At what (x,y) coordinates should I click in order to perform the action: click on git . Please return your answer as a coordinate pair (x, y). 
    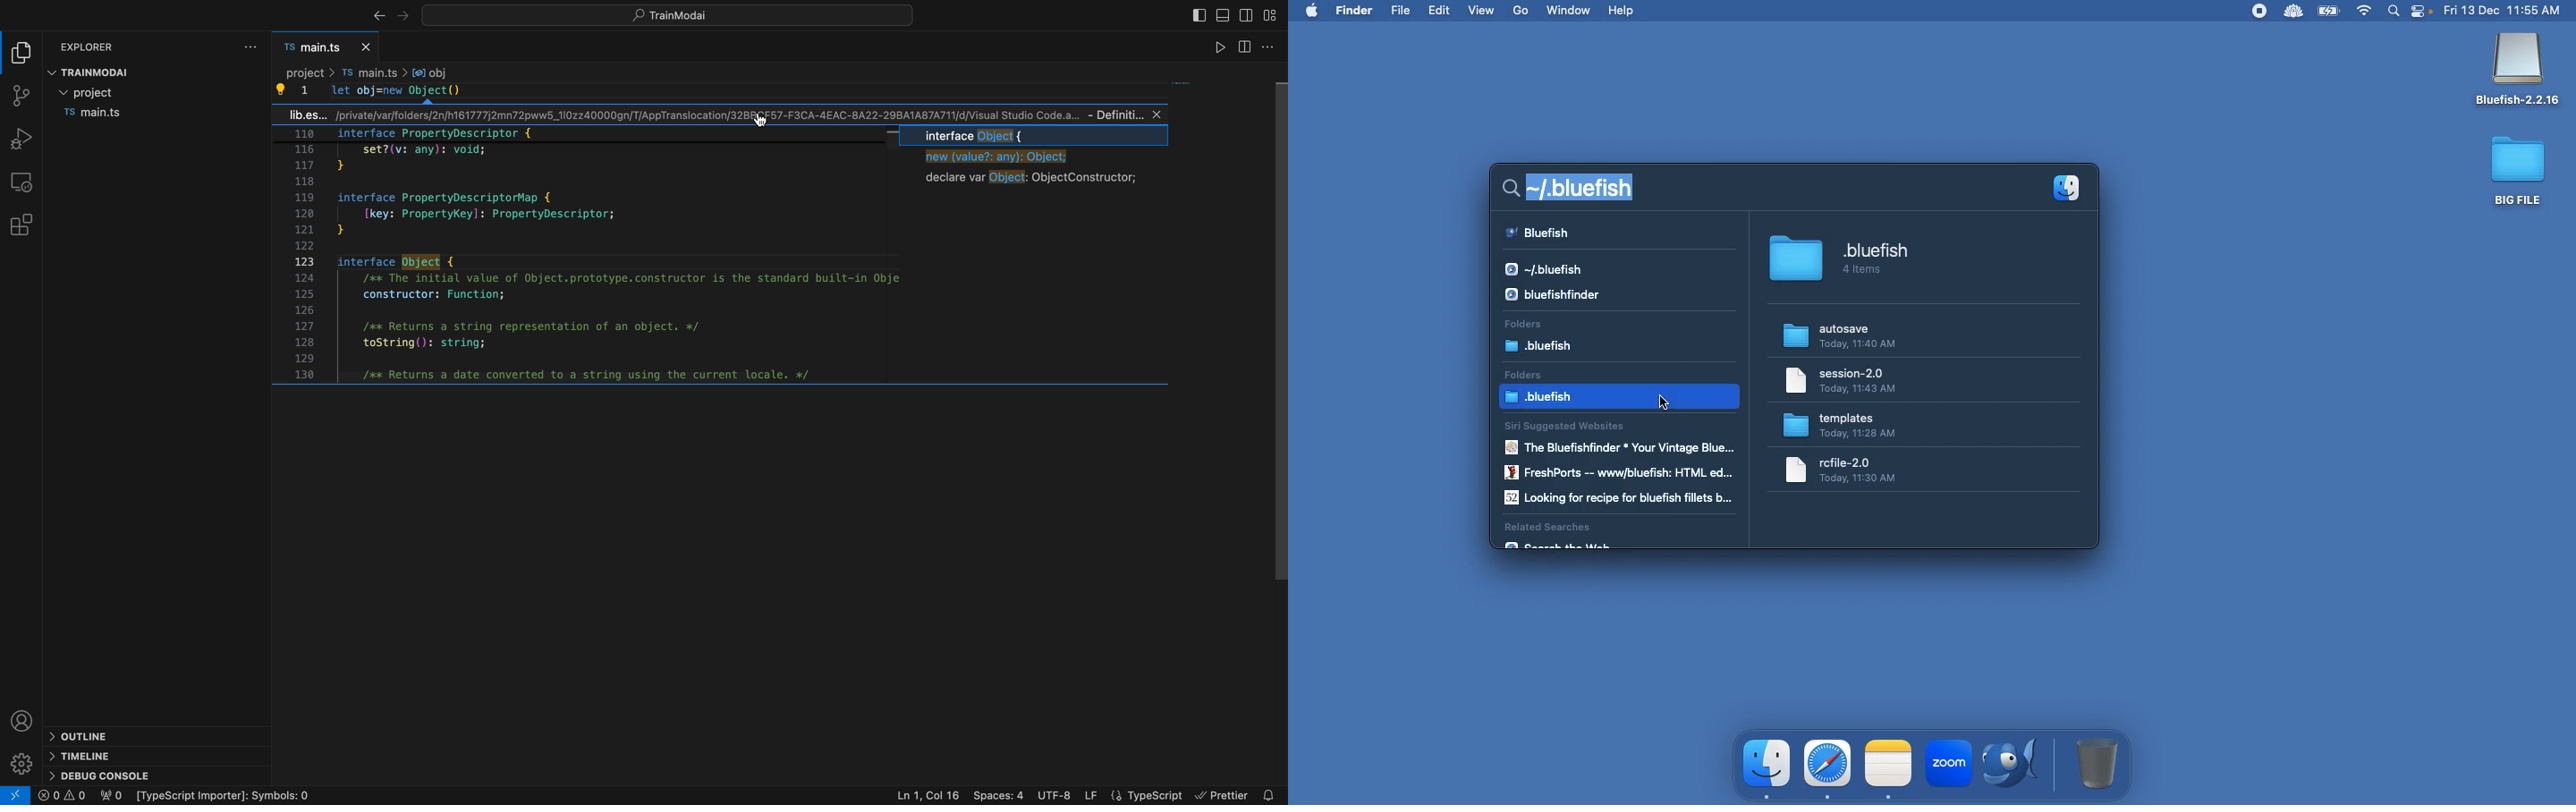
    Looking at the image, I should click on (22, 94).